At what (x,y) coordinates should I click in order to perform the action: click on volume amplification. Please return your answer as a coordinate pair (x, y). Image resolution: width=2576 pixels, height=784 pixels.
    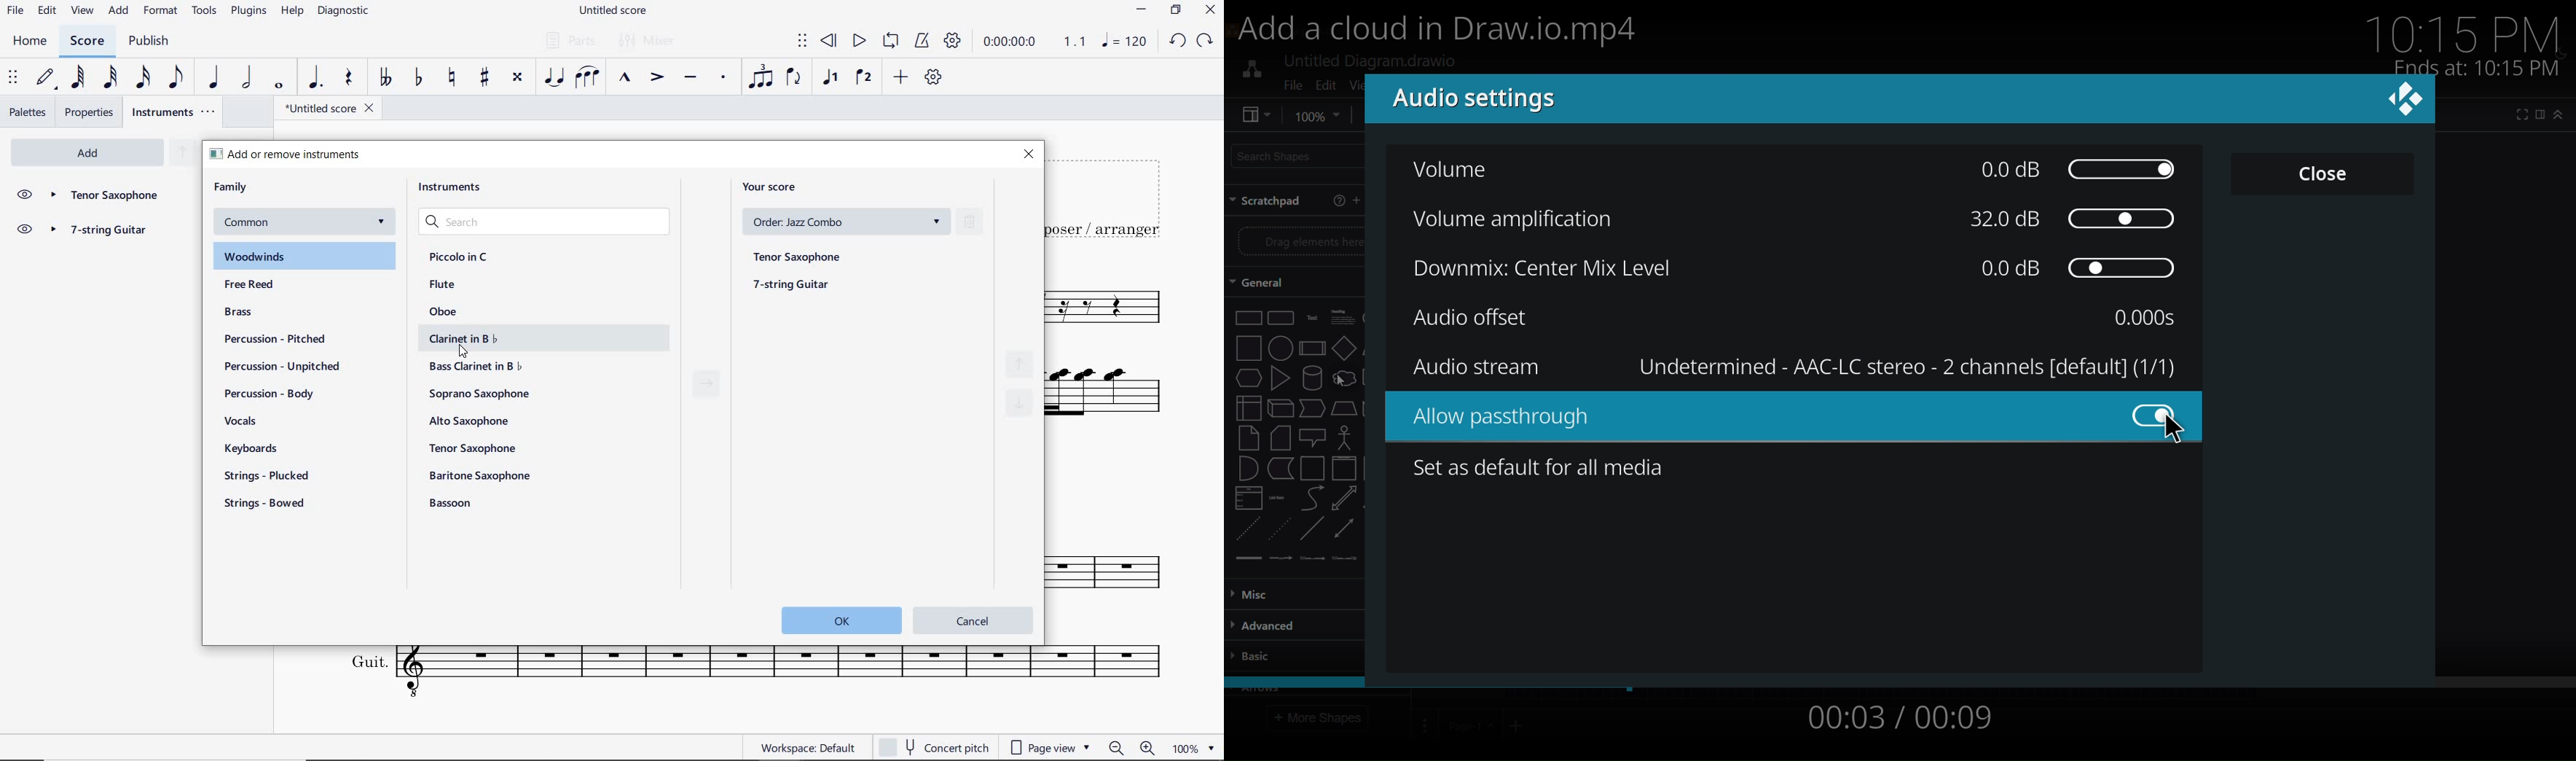
    Looking at the image, I should click on (1519, 223).